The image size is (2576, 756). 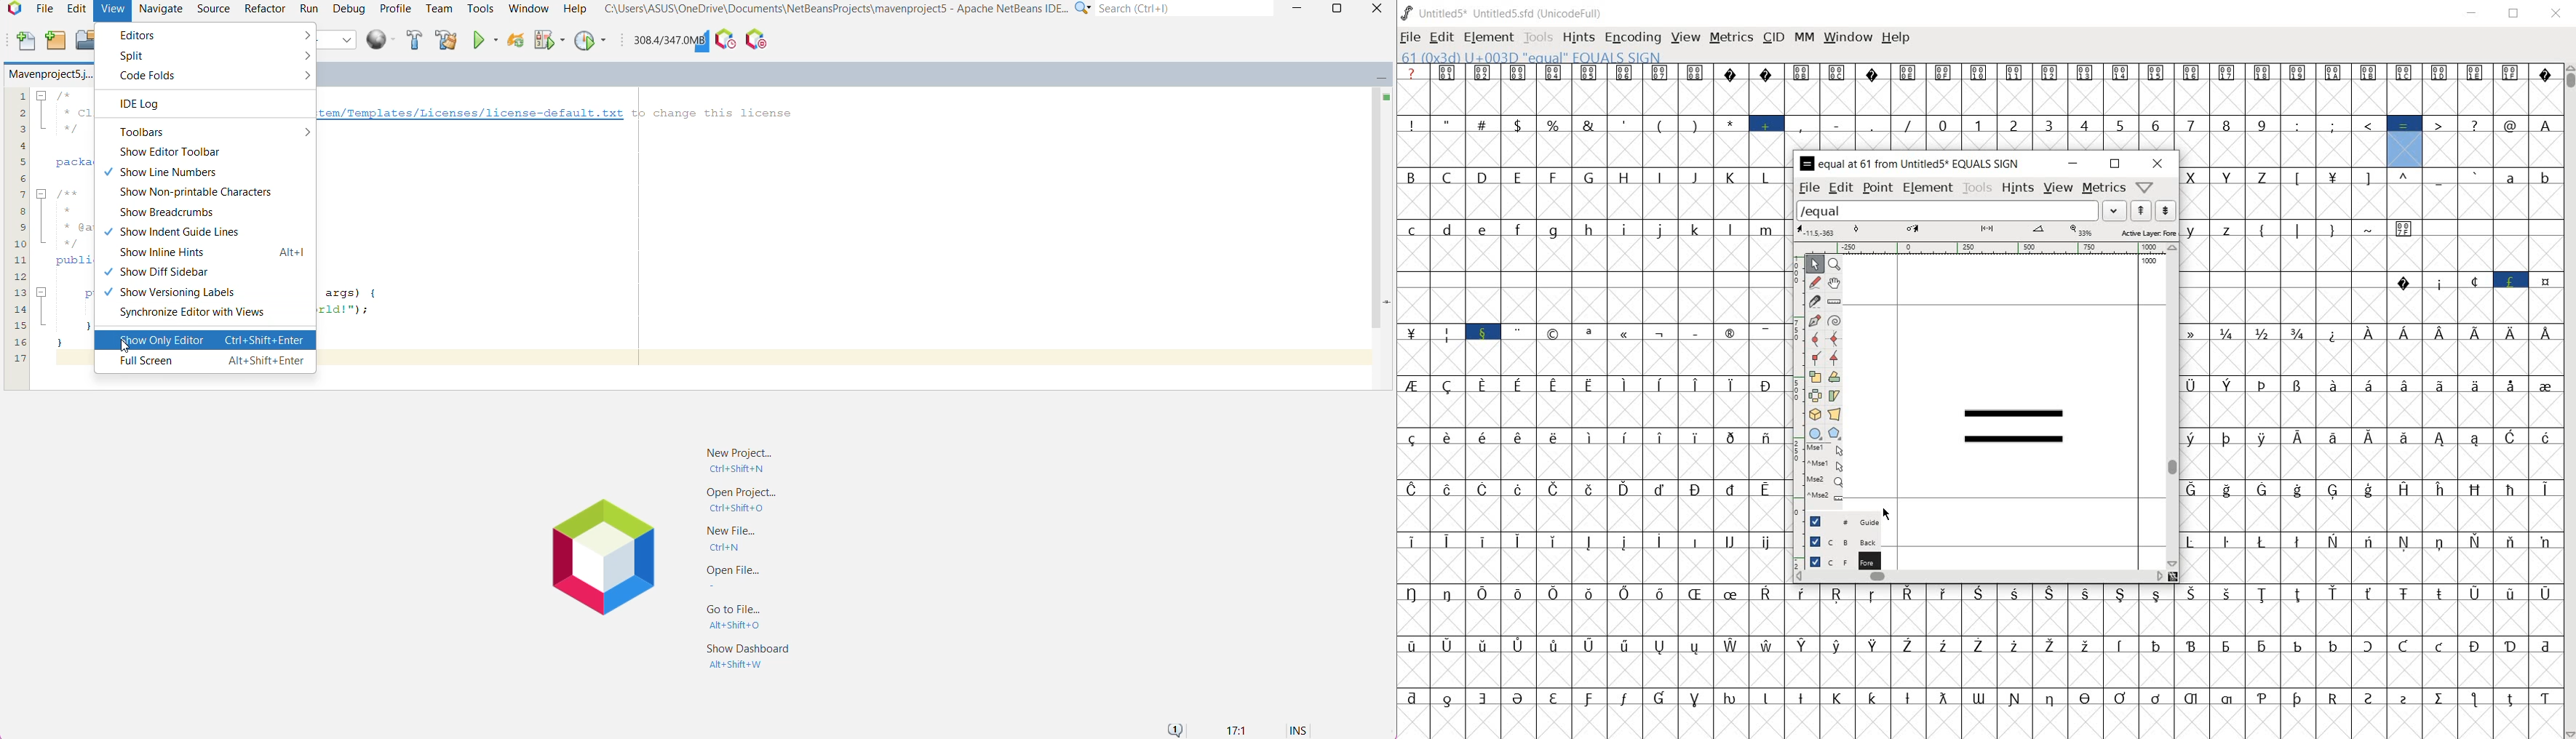 What do you see at coordinates (2017, 189) in the screenshot?
I see `hints` at bounding box center [2017, 189].